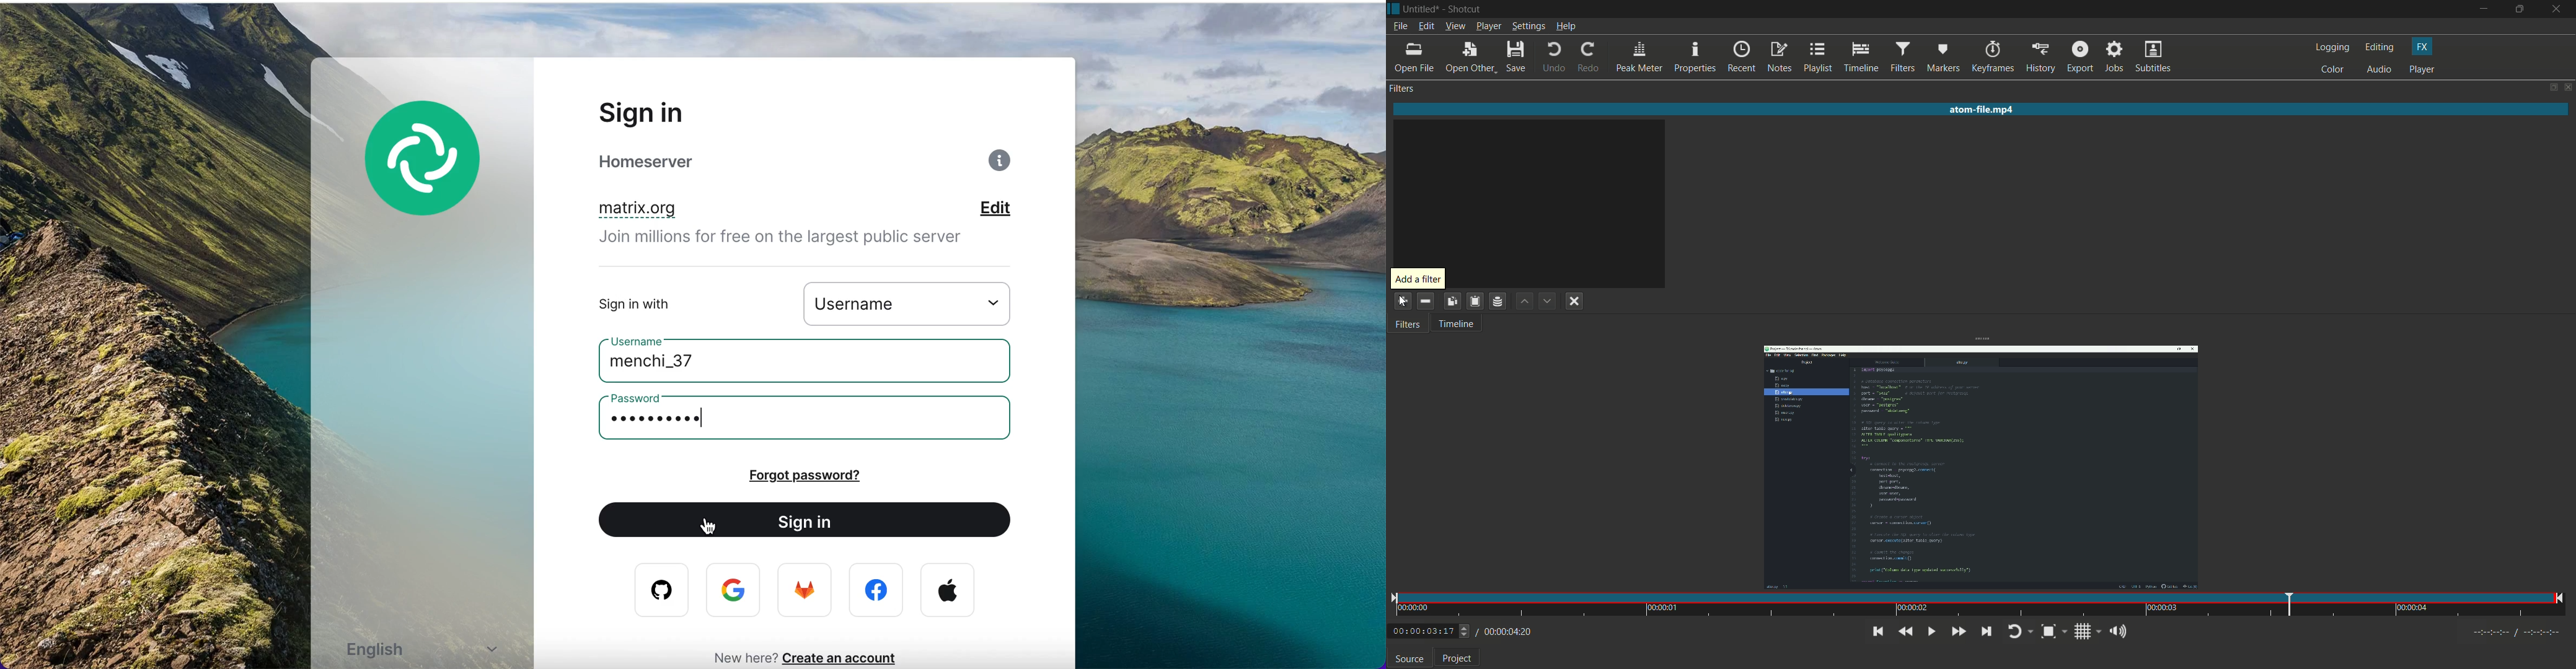 The height and width of the screenshot is (672, 2576). Describe the element at coordinates (669, 419) in the screenshot. I see `completed password` at that location.